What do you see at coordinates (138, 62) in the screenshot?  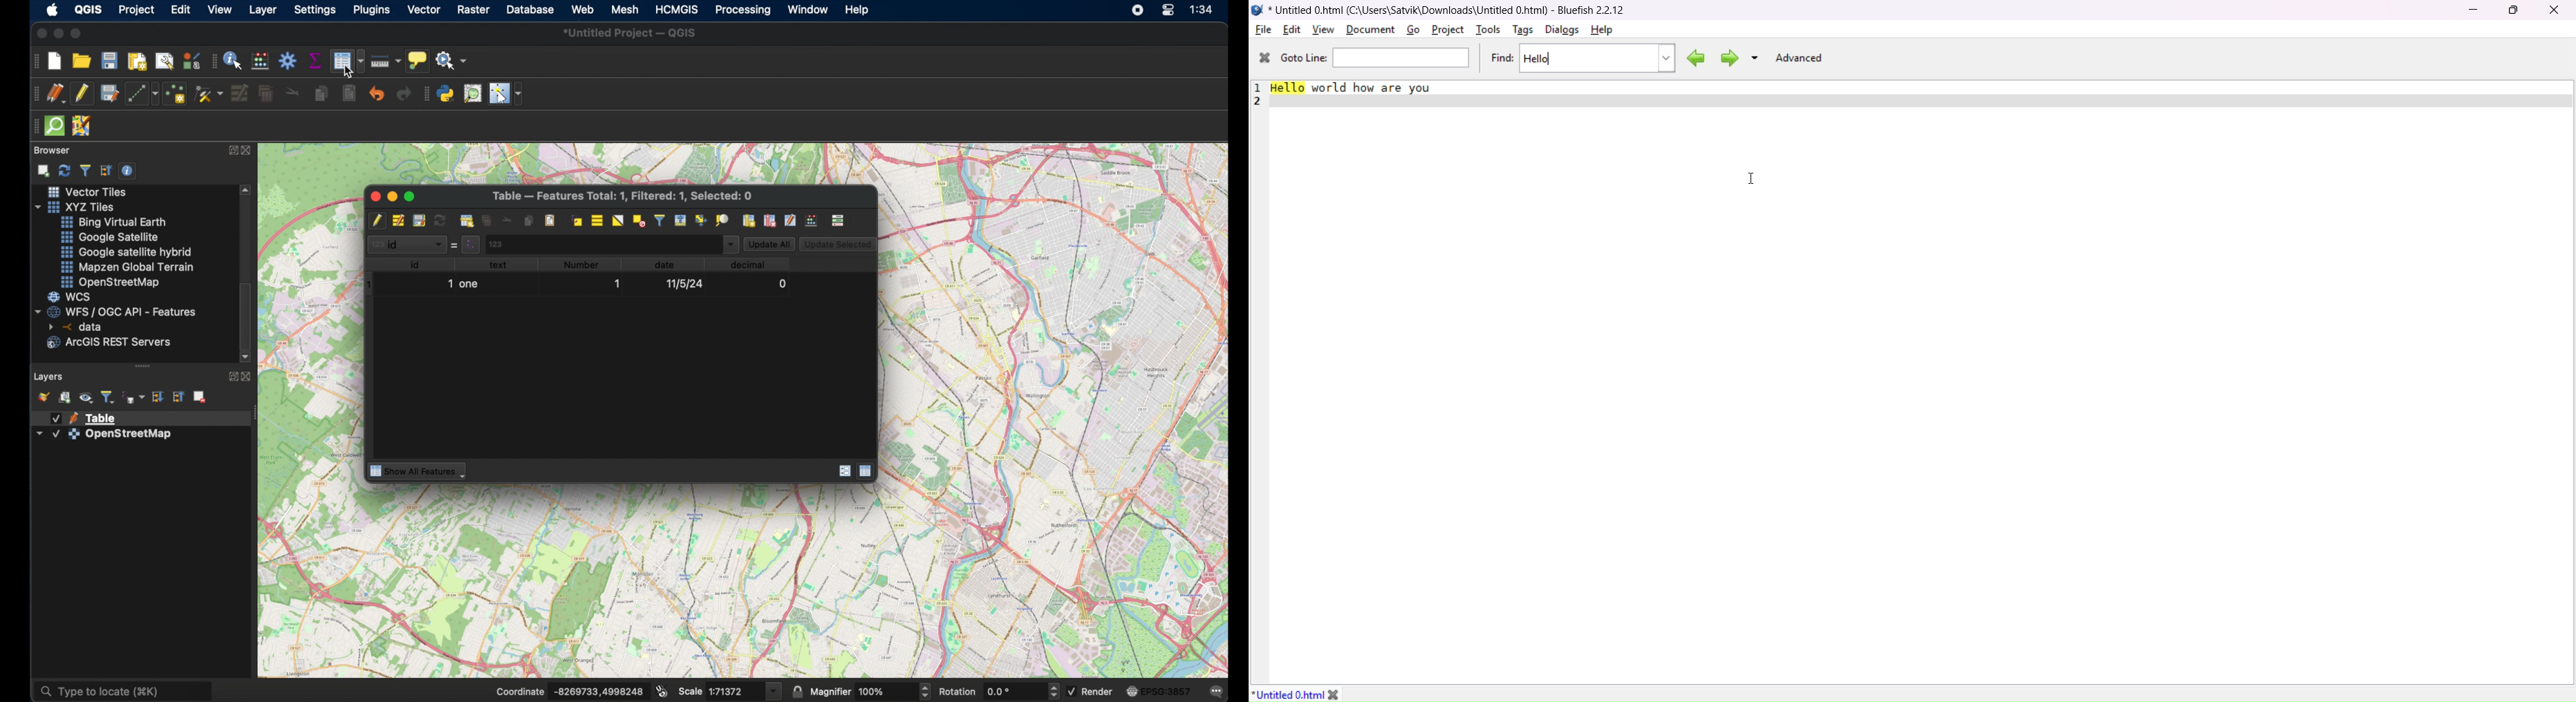 I see `new paint layout` at bounding box center [138, 62].